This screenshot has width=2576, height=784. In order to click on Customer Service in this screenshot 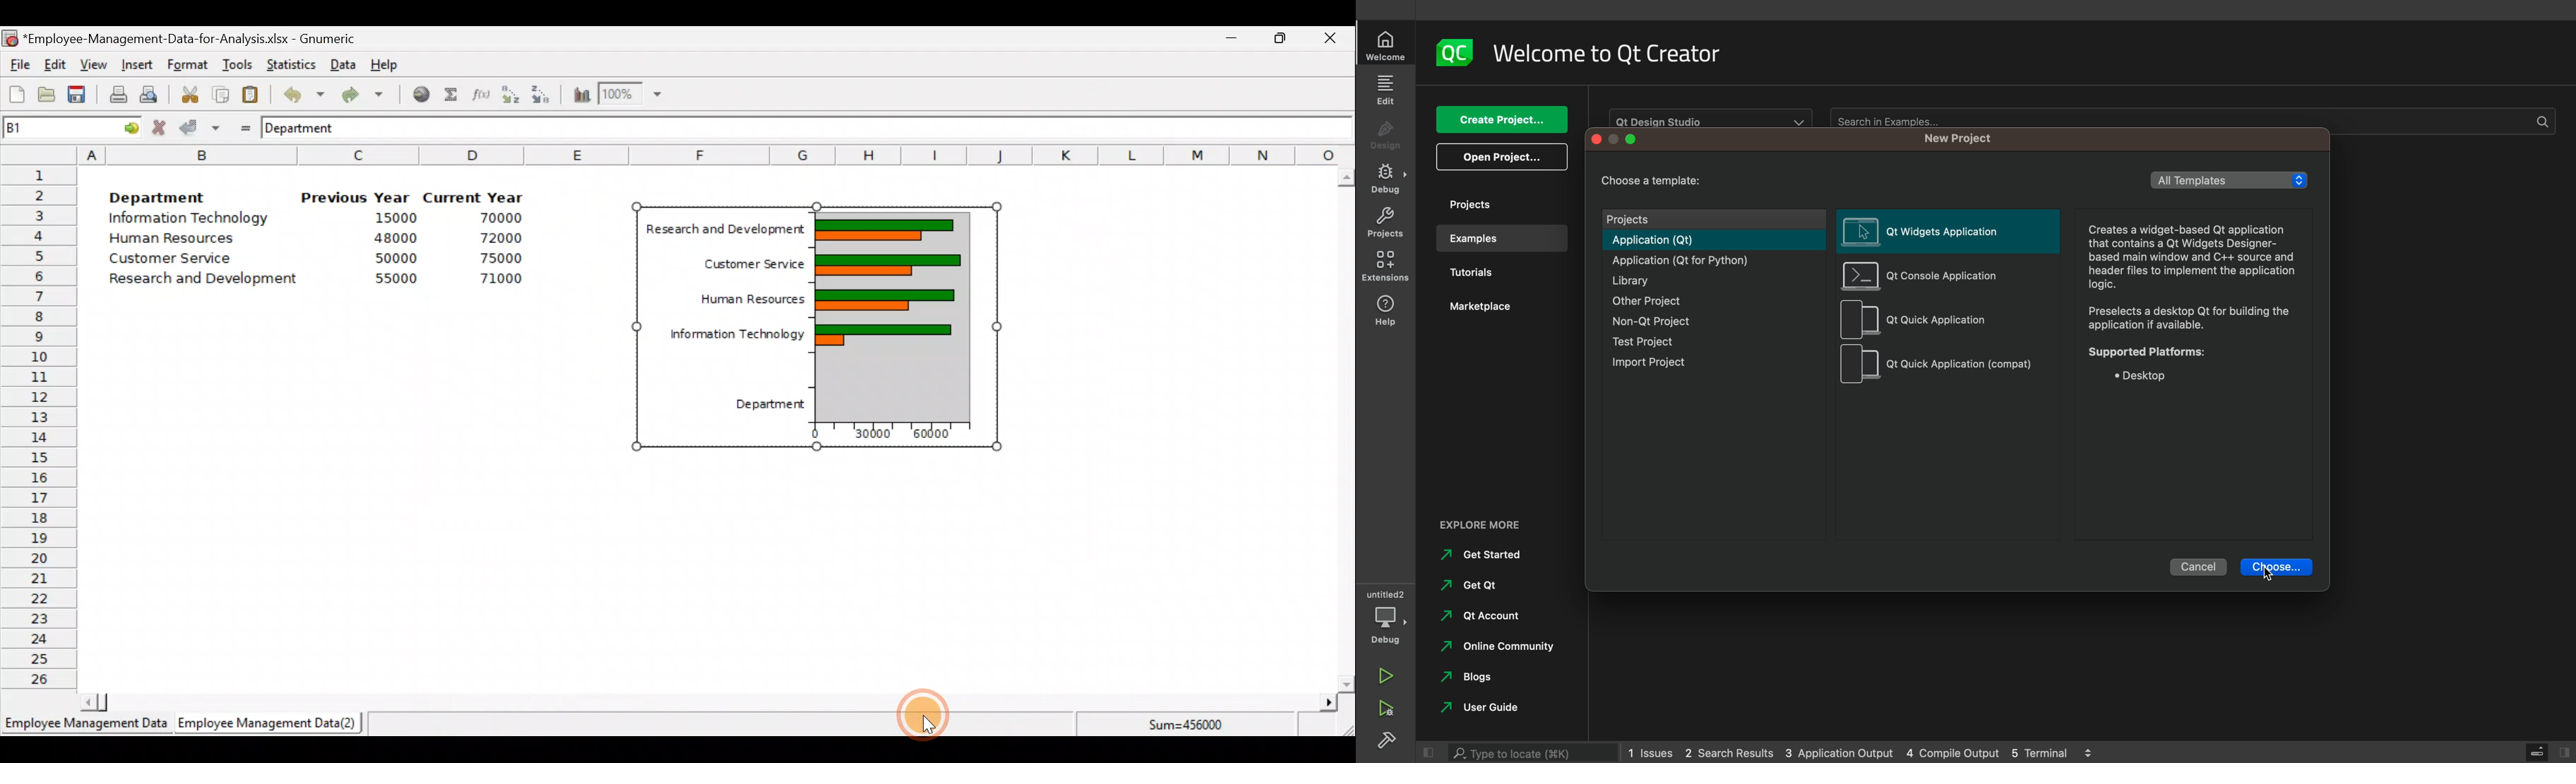, I will do `click(174, 261)`.